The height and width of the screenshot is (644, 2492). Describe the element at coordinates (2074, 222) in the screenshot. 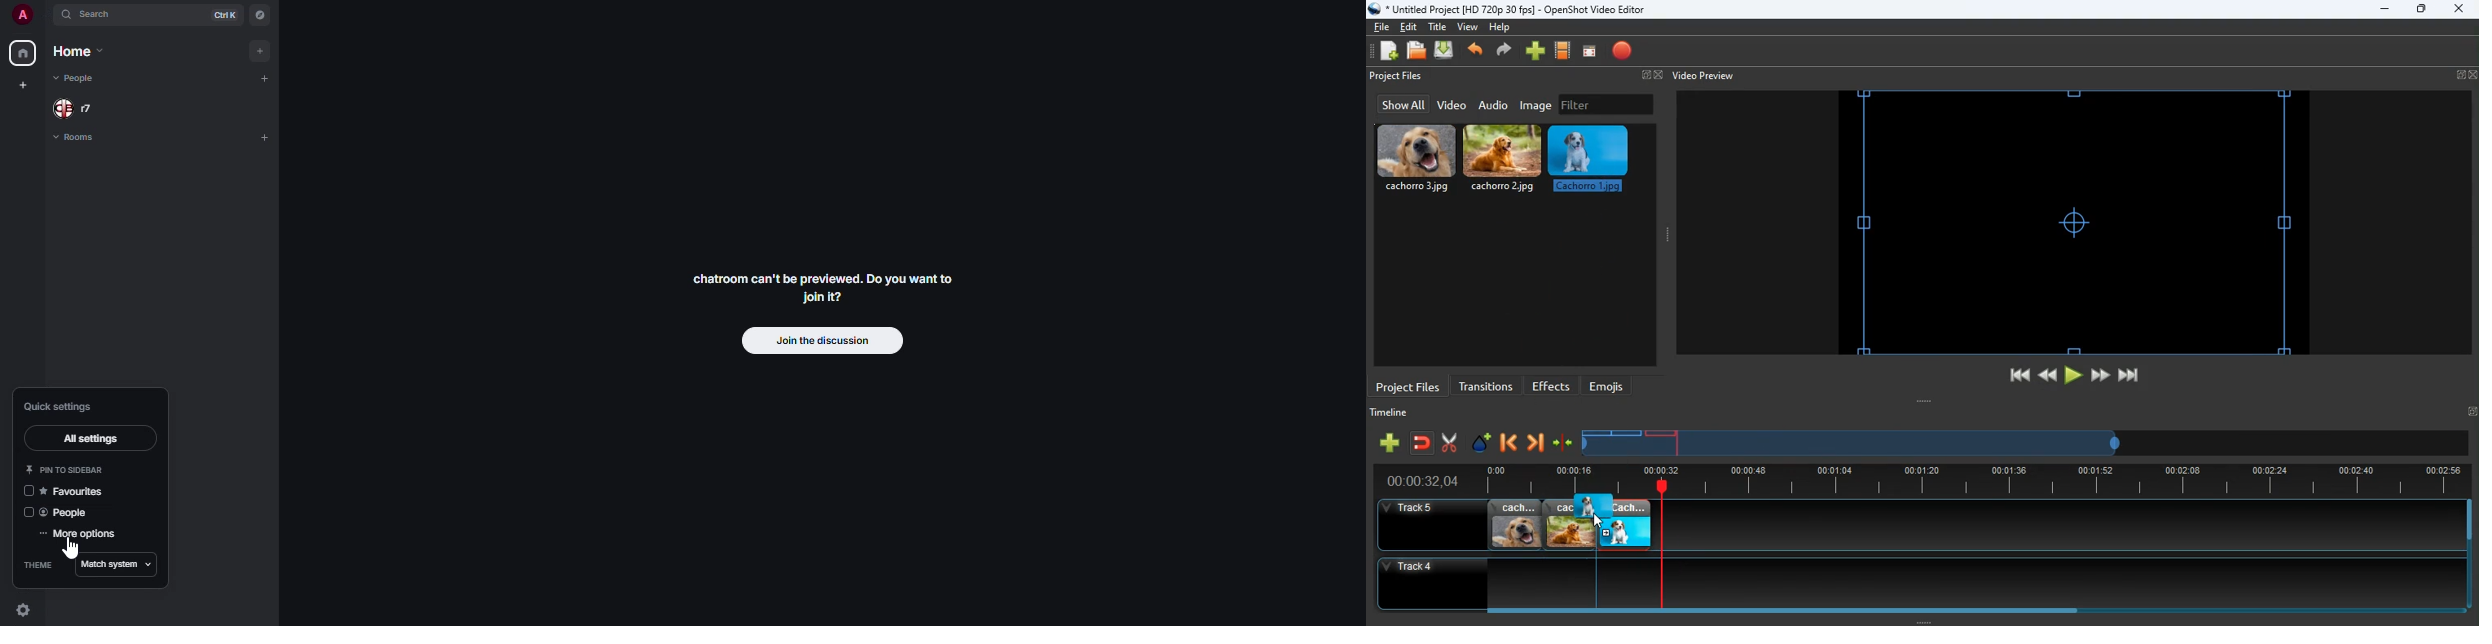

I see `screen` at that location.